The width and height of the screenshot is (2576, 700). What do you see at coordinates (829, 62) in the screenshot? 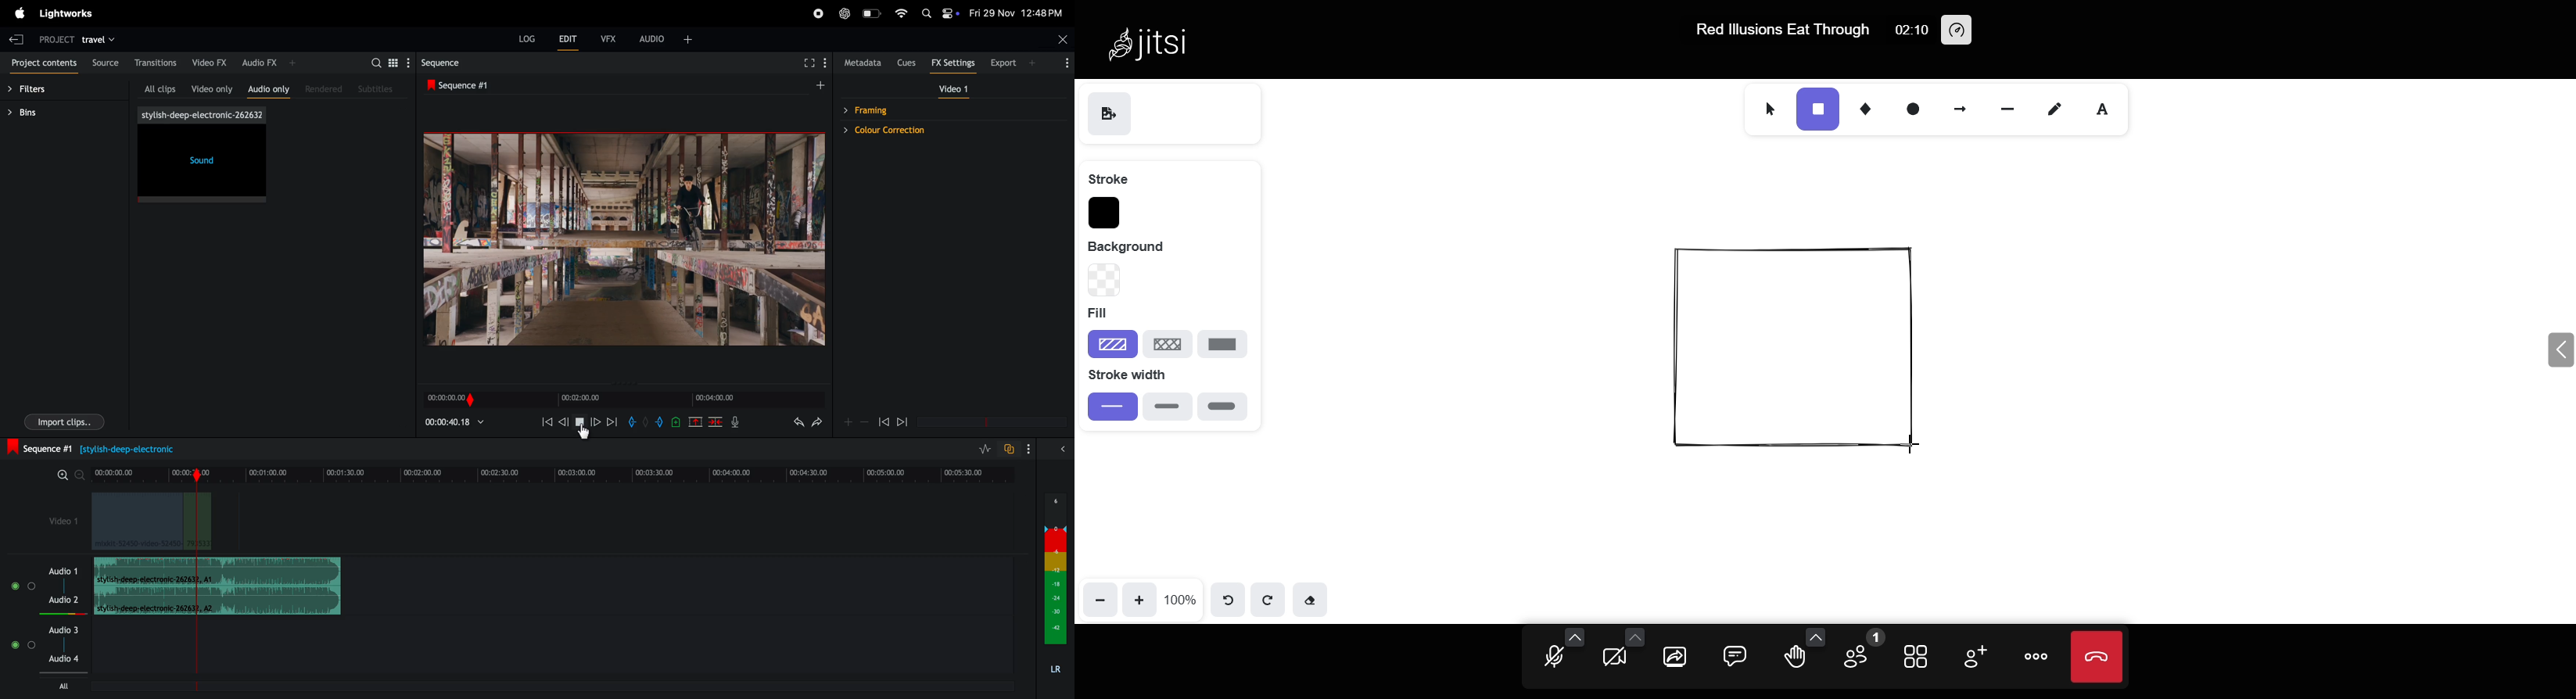
I see `show menu` at bounding box center [829, 62].